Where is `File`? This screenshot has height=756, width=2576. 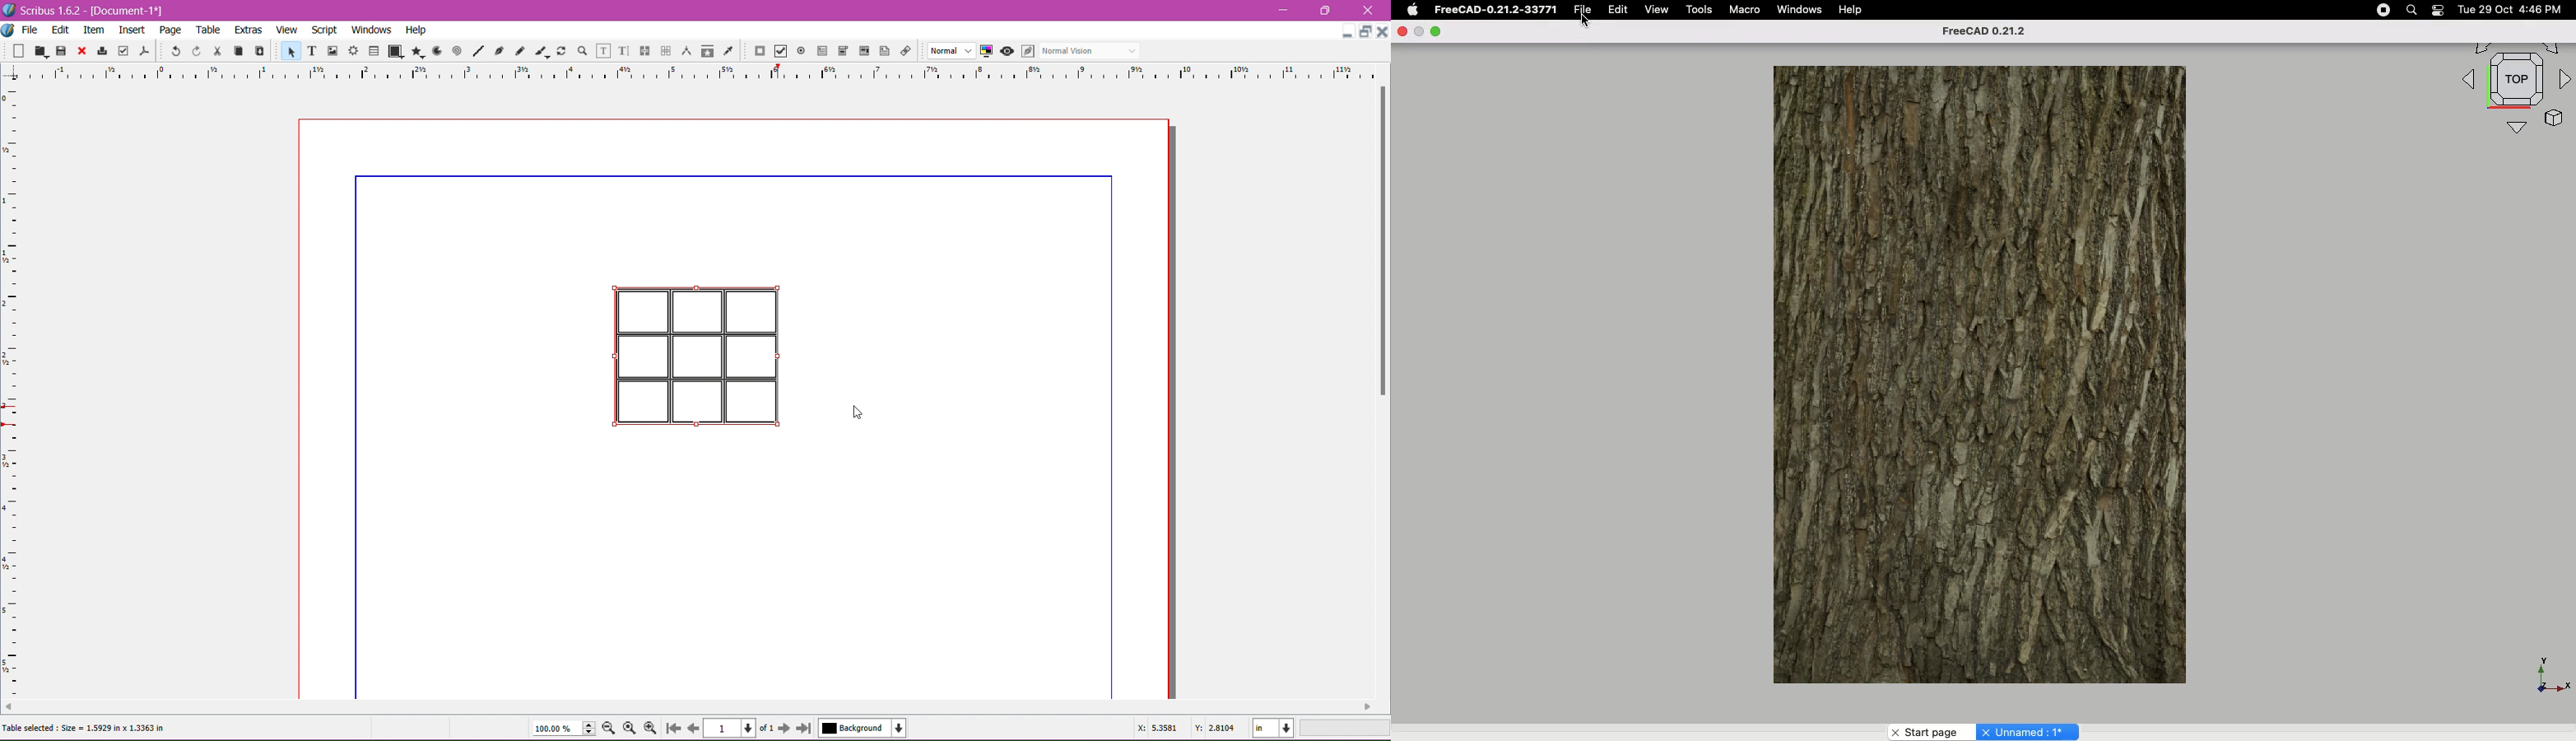
File is located at coordinates (1583, 8).